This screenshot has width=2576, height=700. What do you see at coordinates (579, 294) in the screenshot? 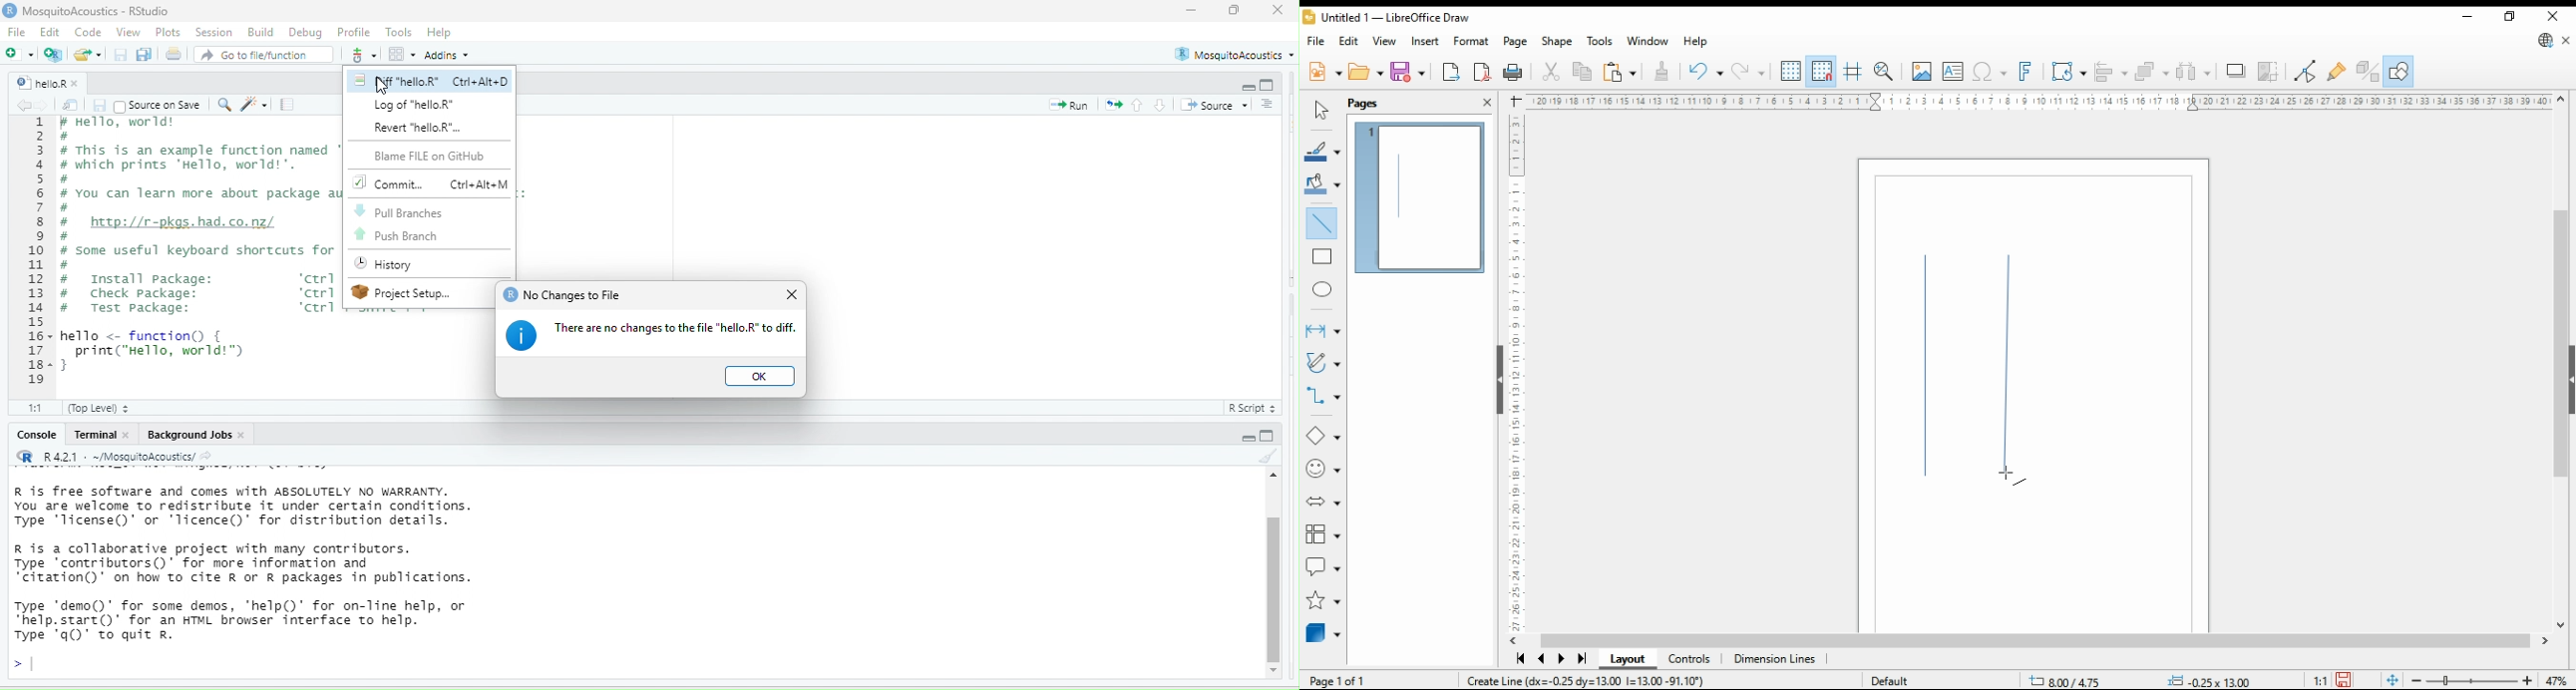
I see `No Changes to File` at bounding box center [579, 294].